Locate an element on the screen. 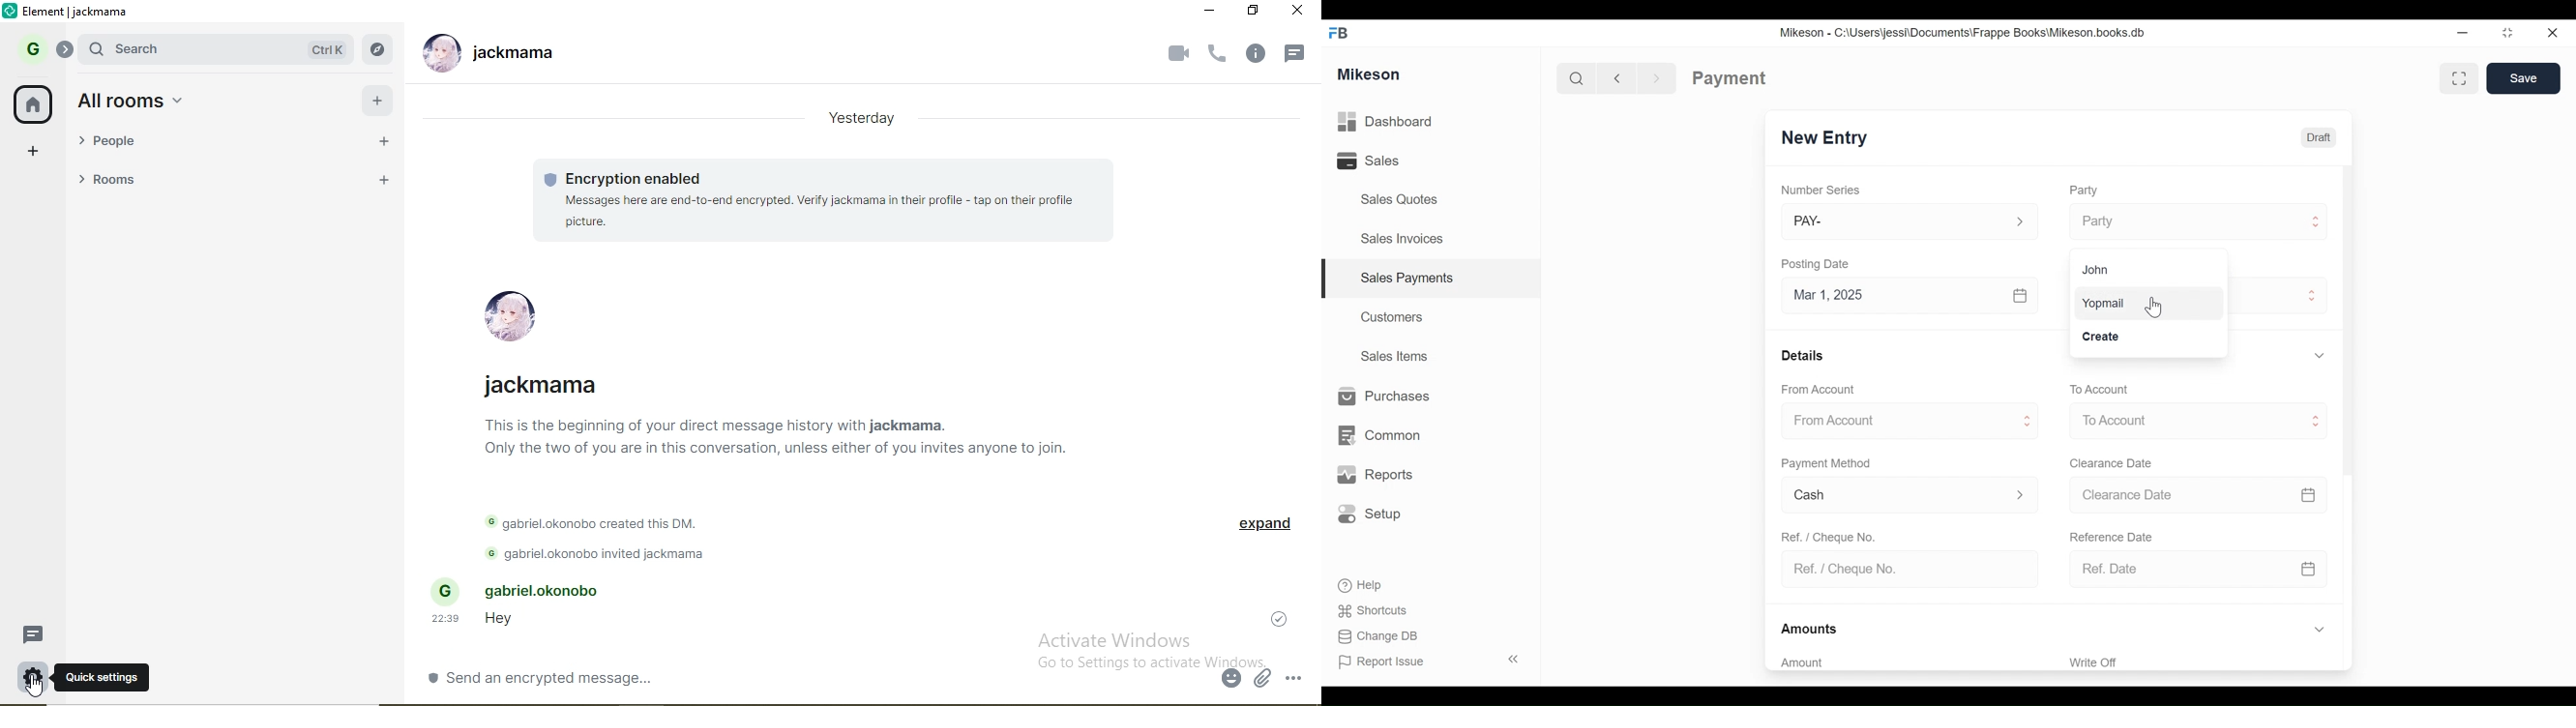 The width and height of the screenshot is (2576, 728). Cash is located at coordinates (1909, 494).